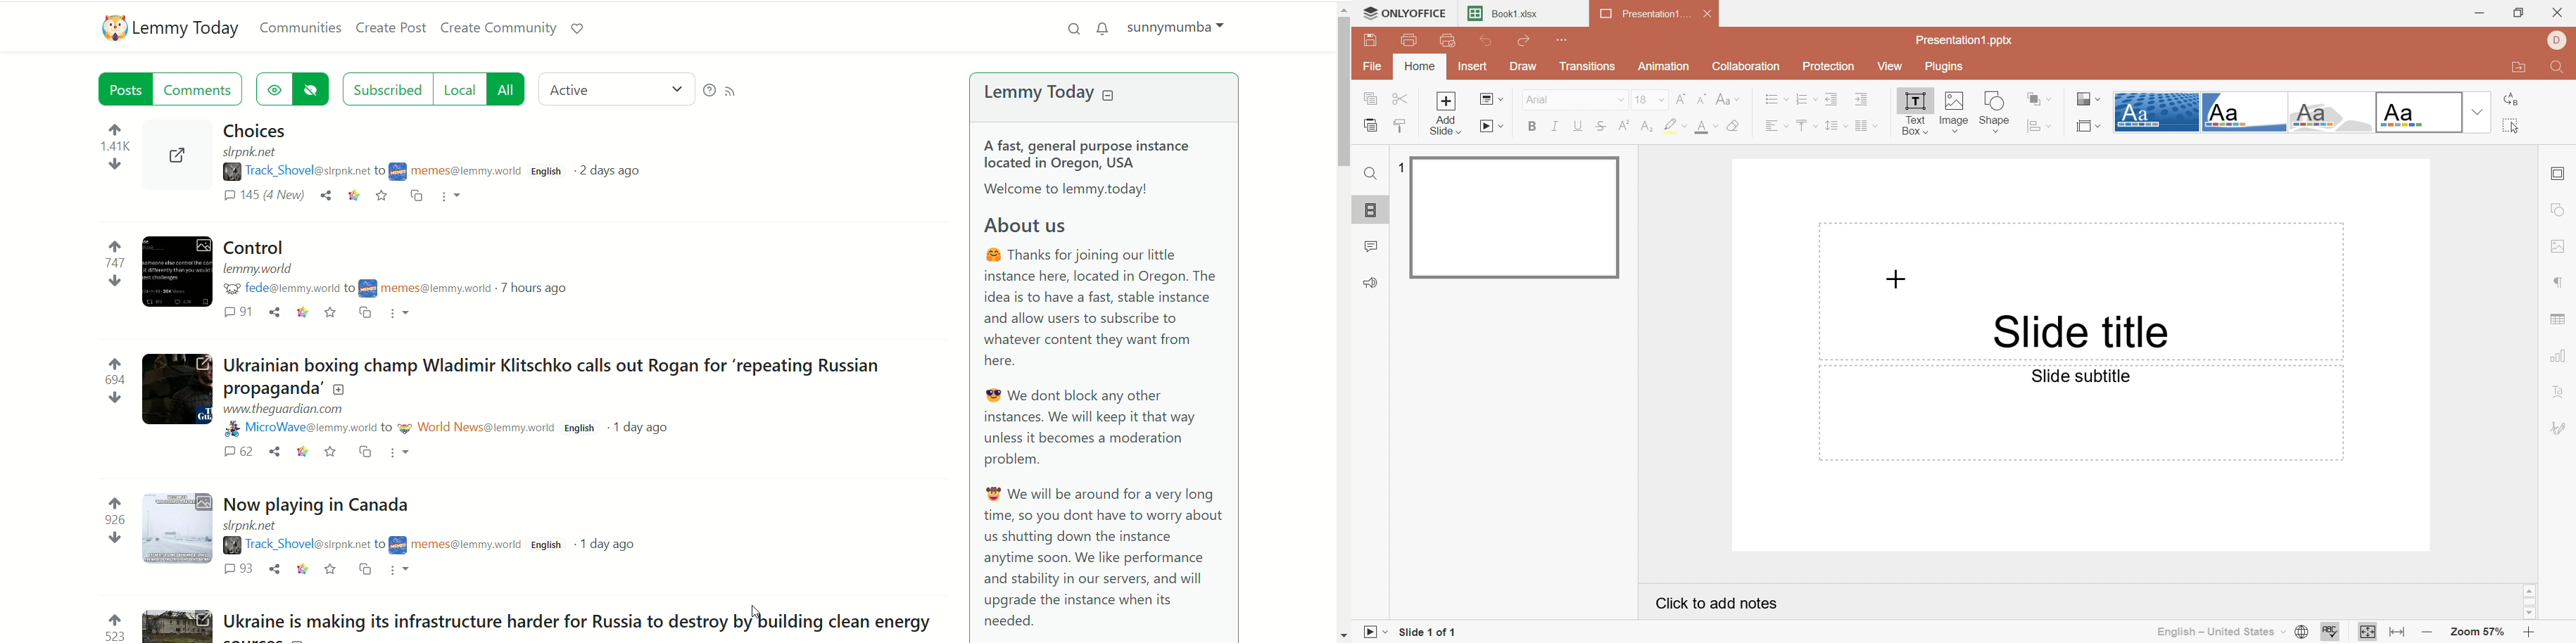 The height and width of the screenshot is (644, 2576). Describe the element at coordinates (2561, 282) in the screenshot. I see `Paragraph settings` at that location.